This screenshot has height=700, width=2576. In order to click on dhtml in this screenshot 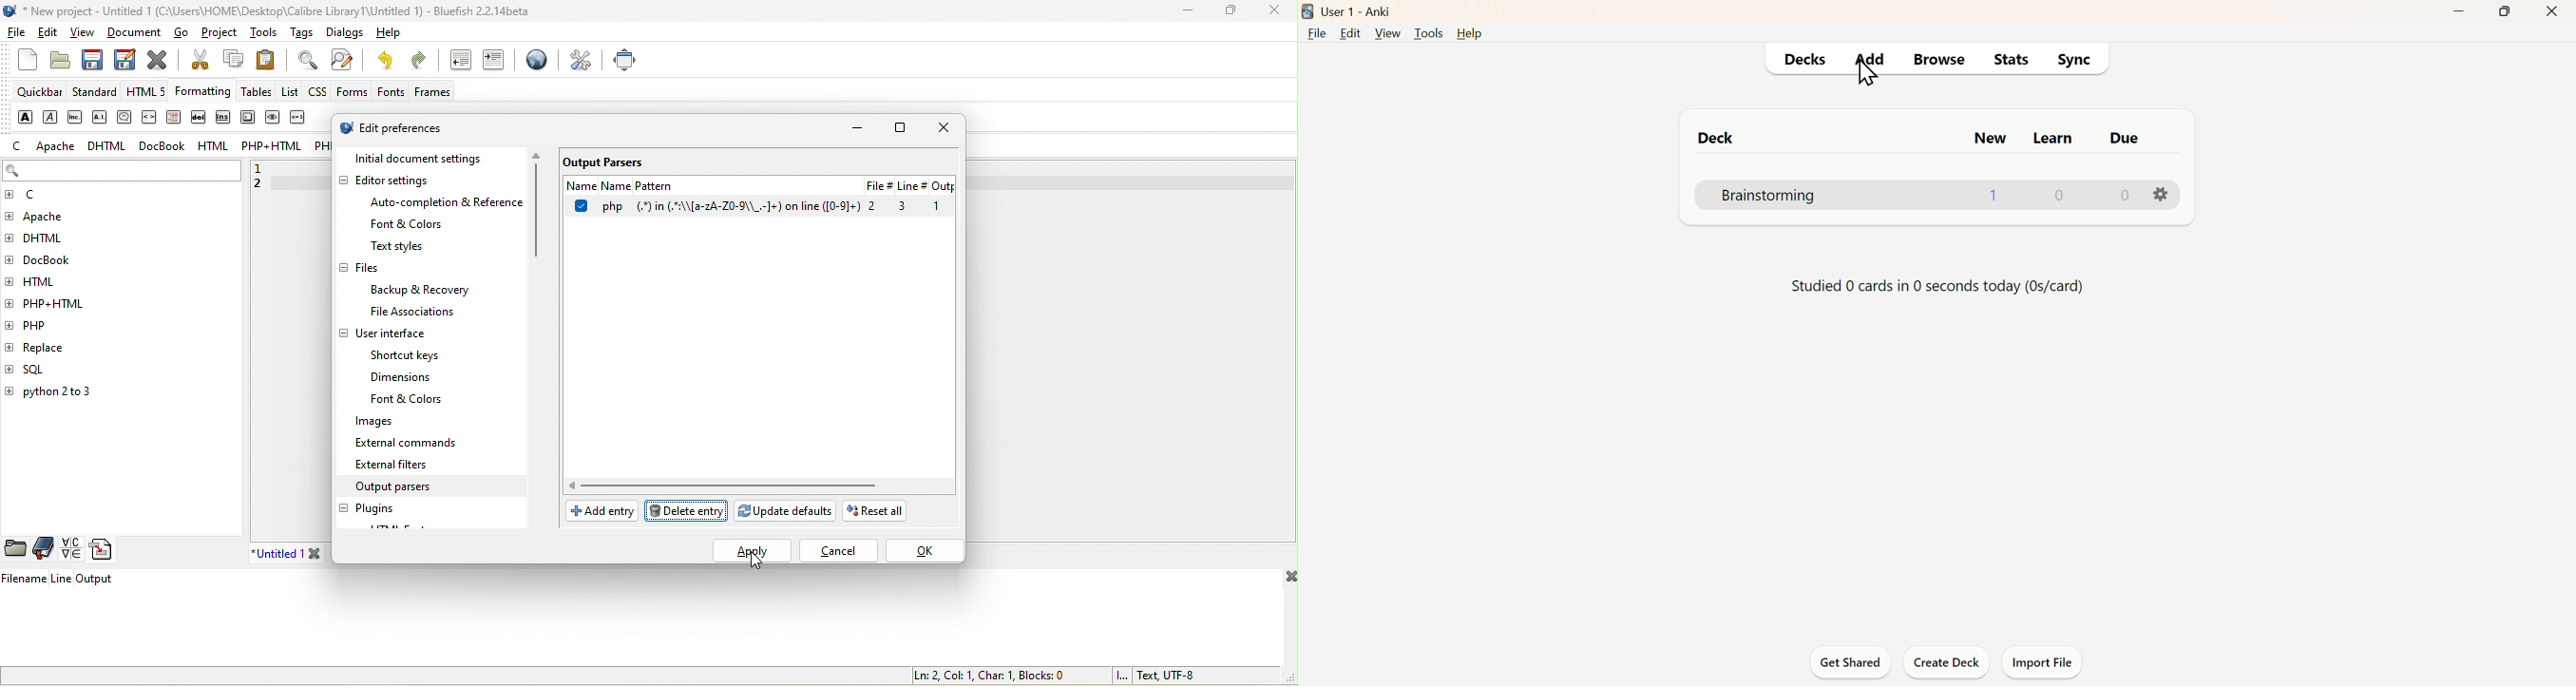, I will do `click(109, 144)`.